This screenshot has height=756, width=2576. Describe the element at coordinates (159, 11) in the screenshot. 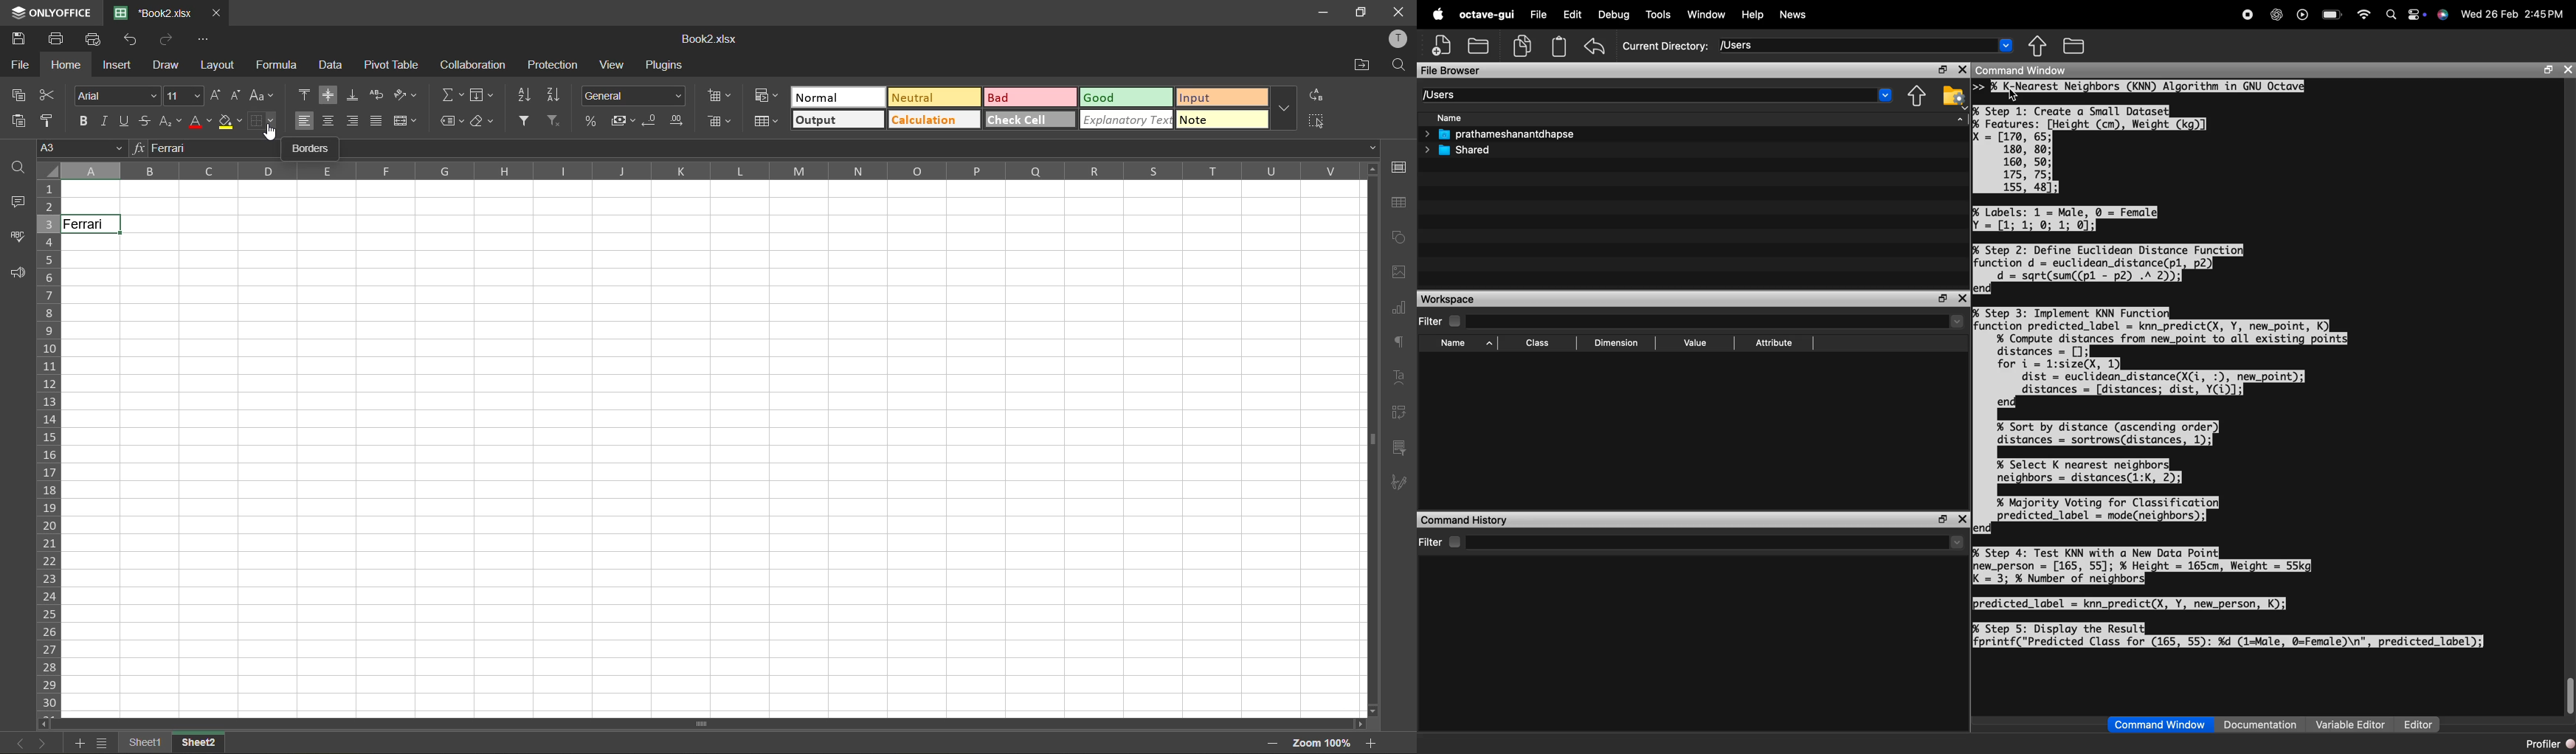

I see `*Book2.xlsx` at that location.